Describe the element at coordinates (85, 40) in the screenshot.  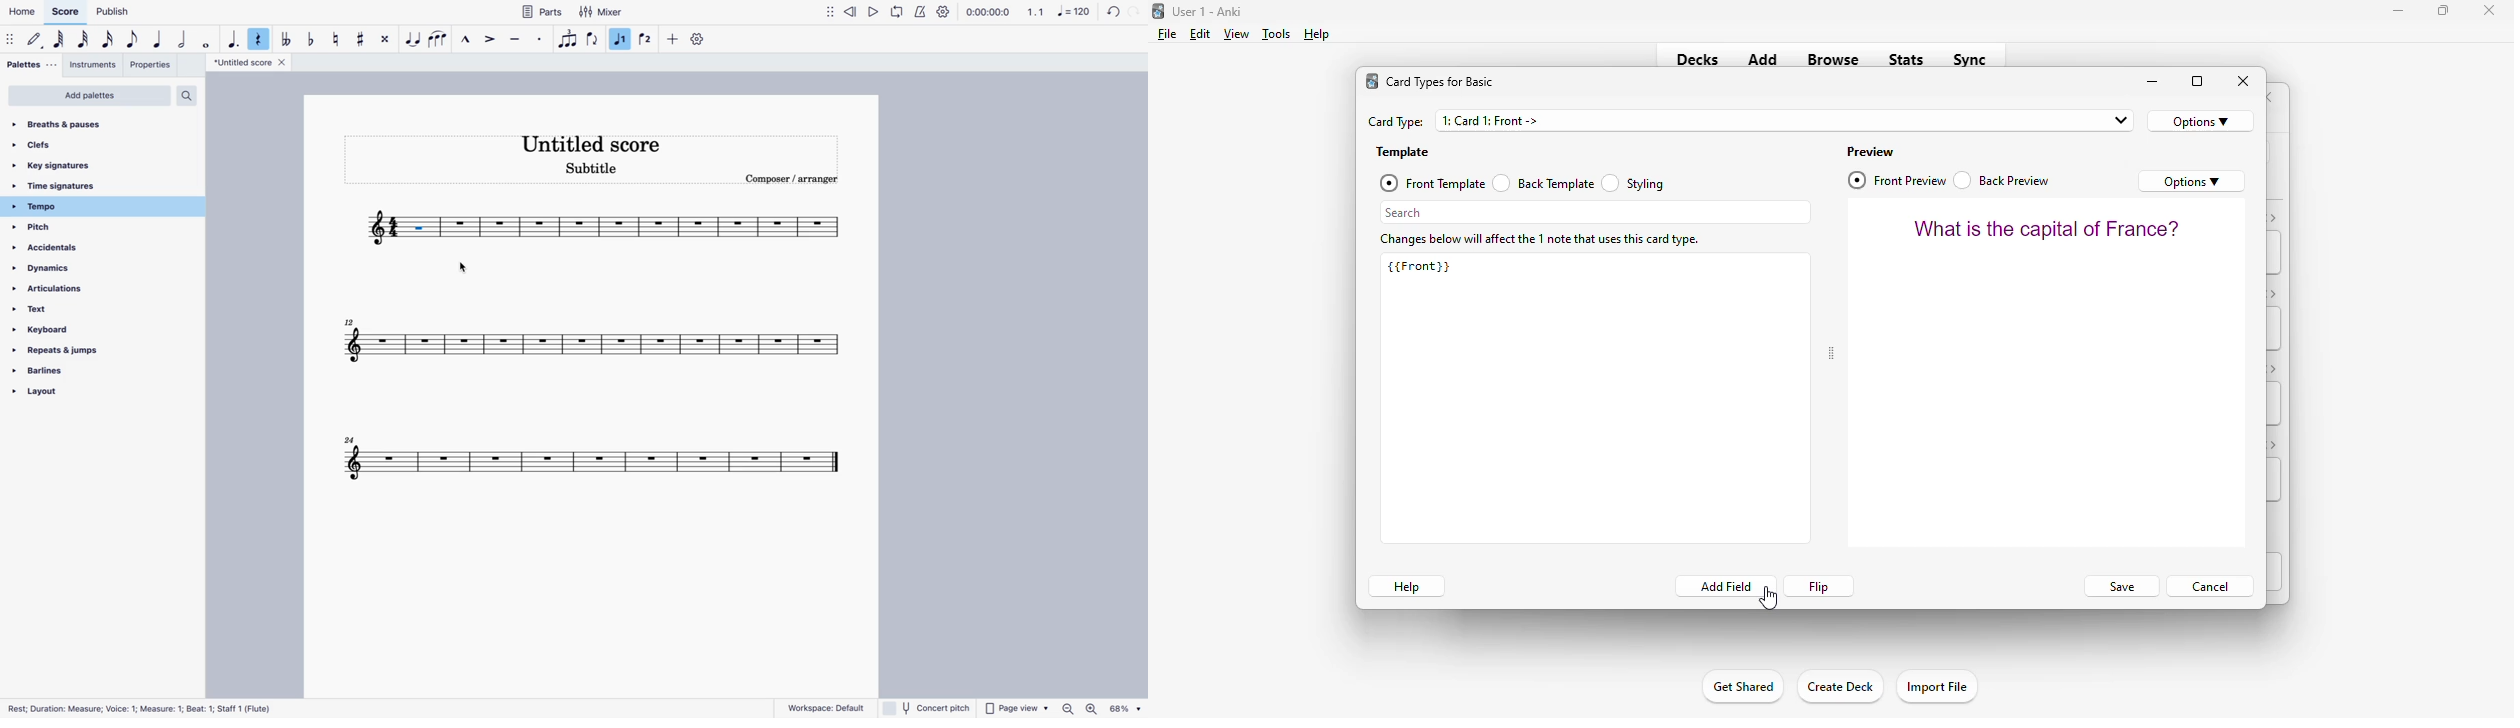
I see `32nd note` at that location.